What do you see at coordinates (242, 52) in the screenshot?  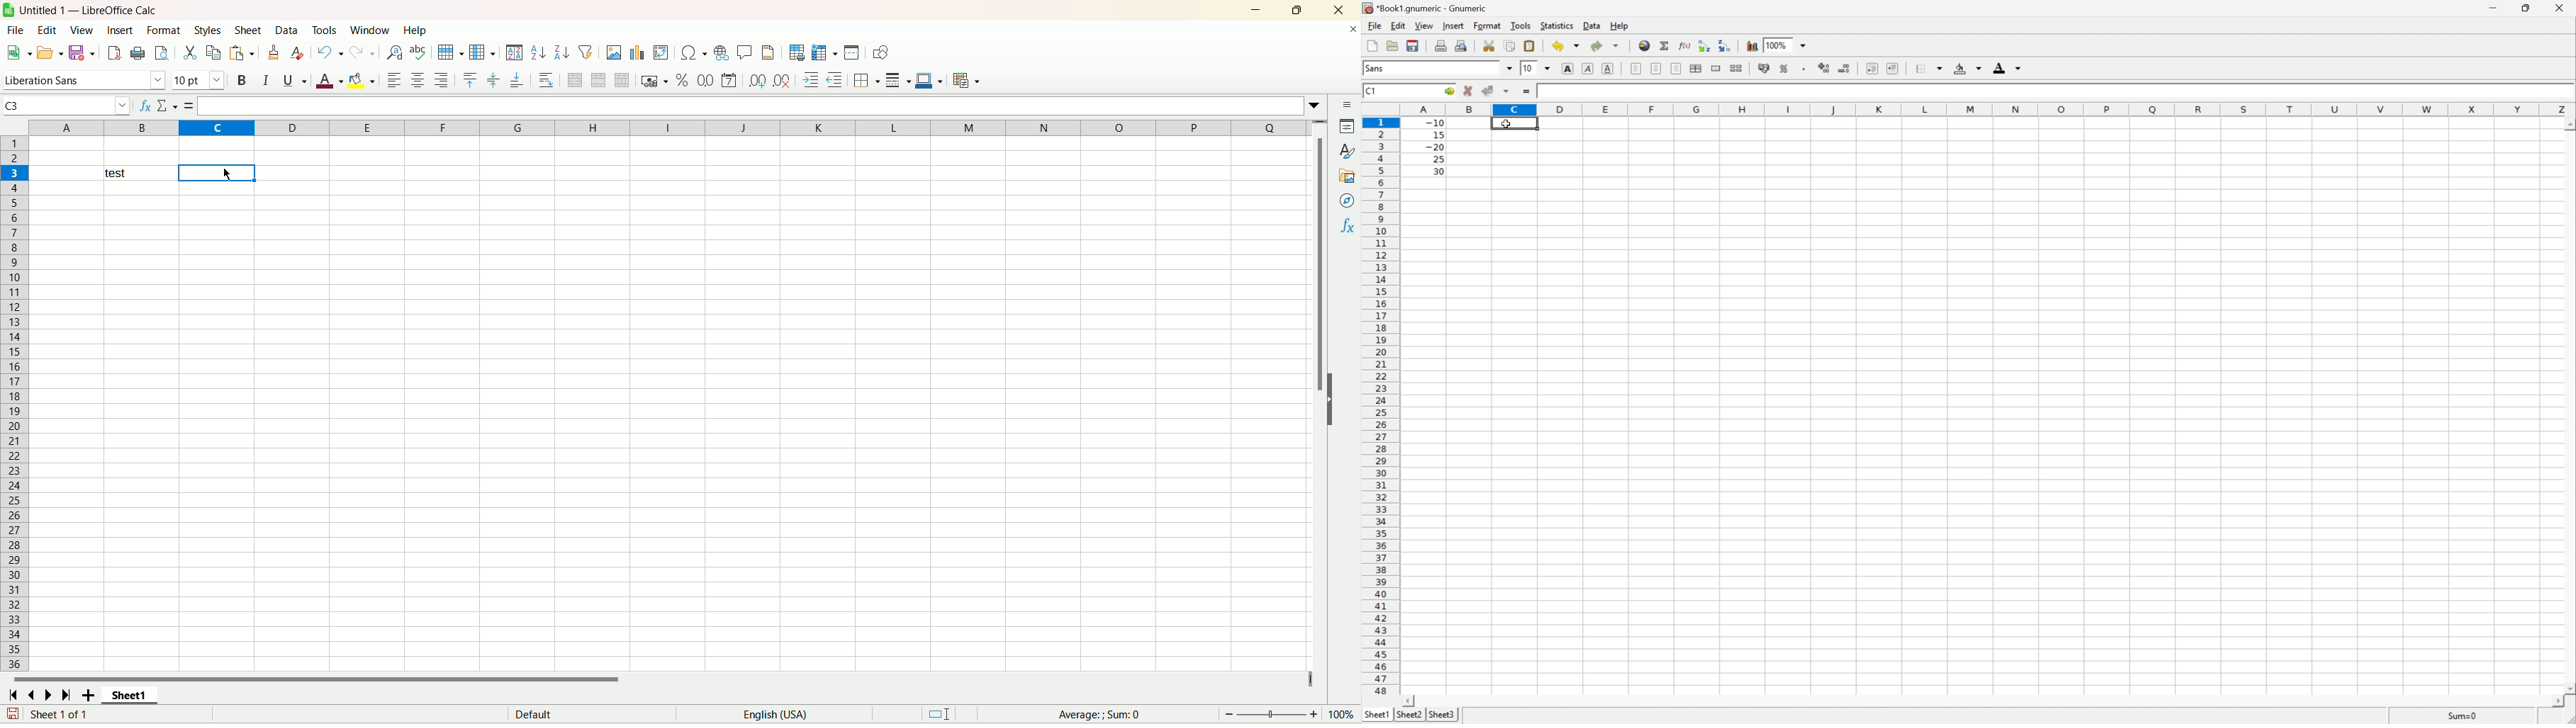 I see `paste` at bounding box center [242, 52].